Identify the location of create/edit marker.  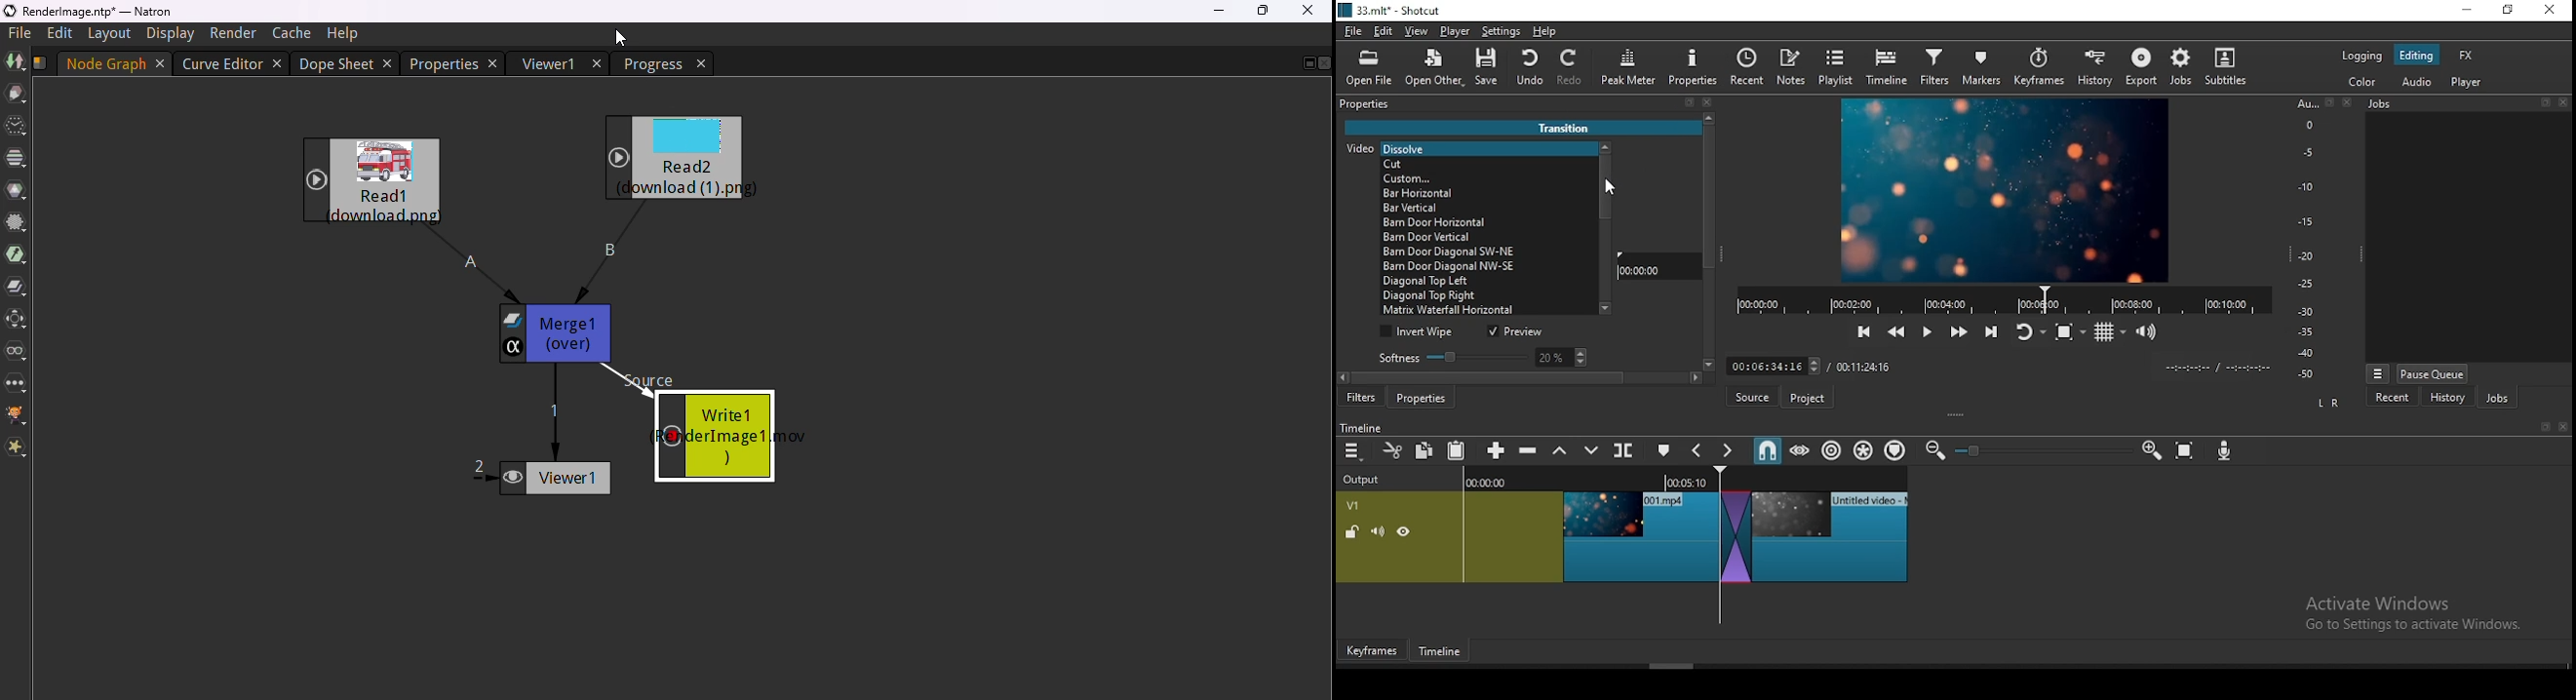
(1666, 451).